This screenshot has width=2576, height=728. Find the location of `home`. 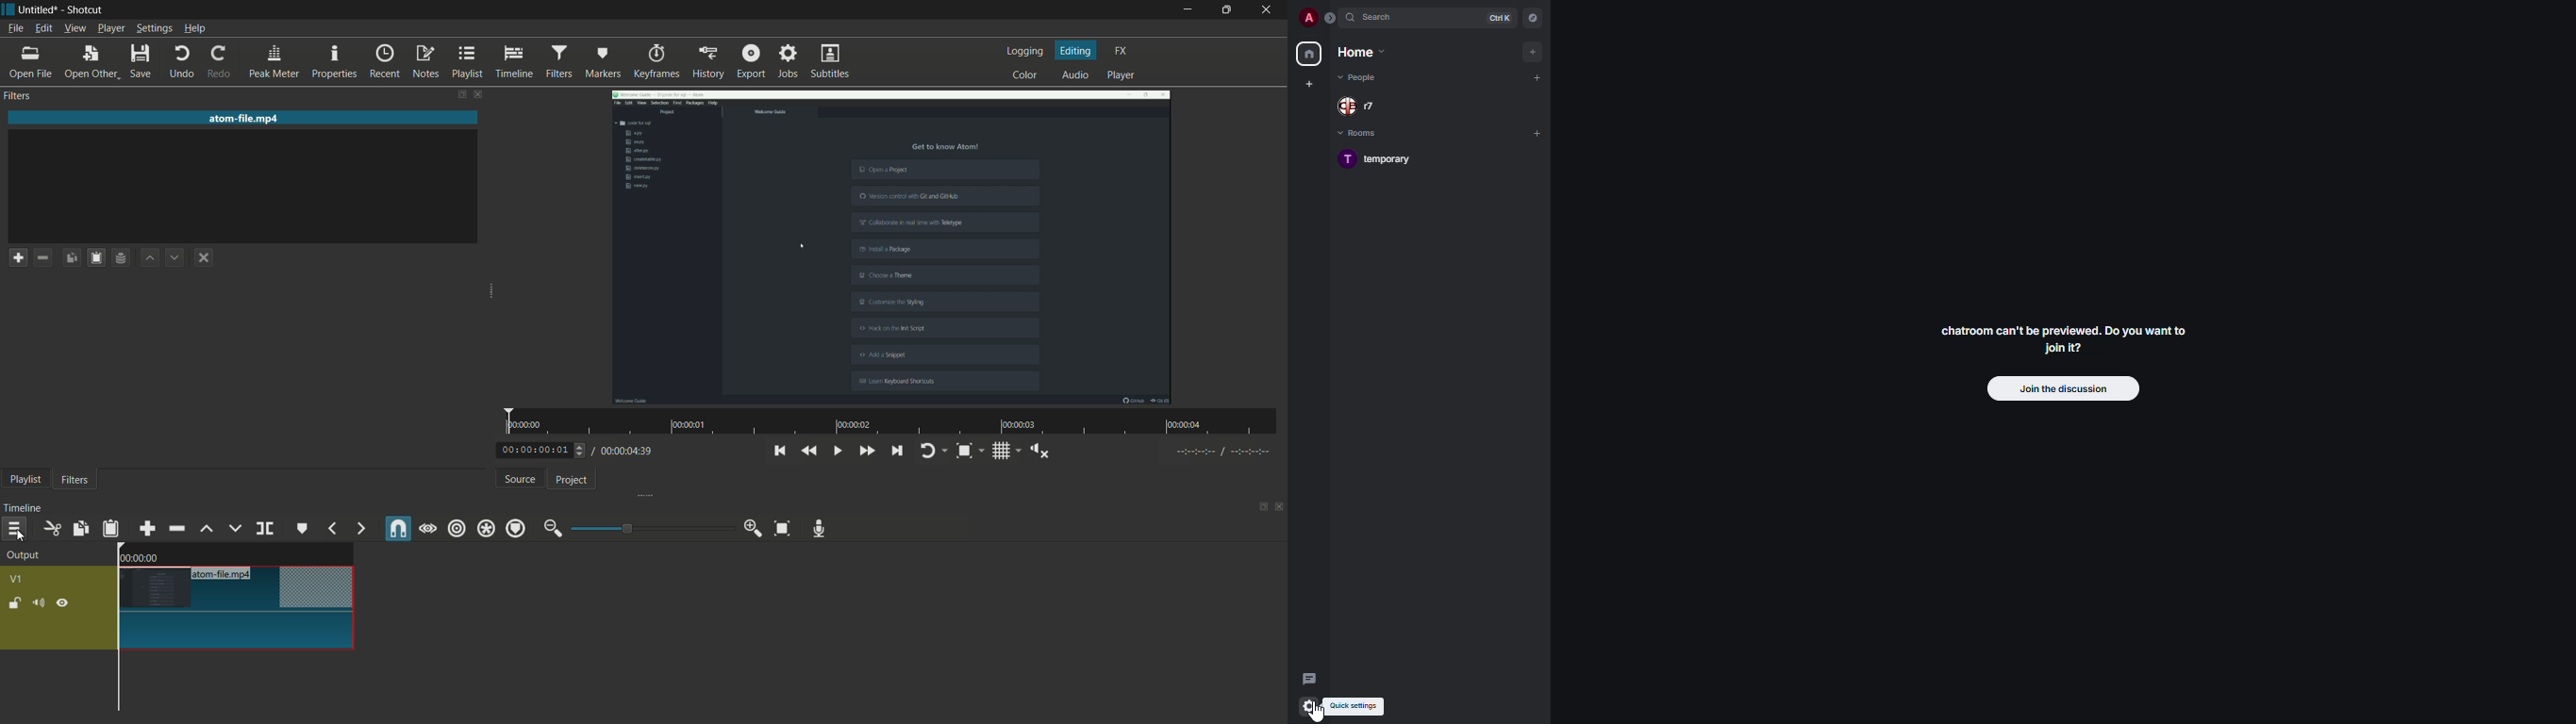

home is located at coordinates (1362, 52).